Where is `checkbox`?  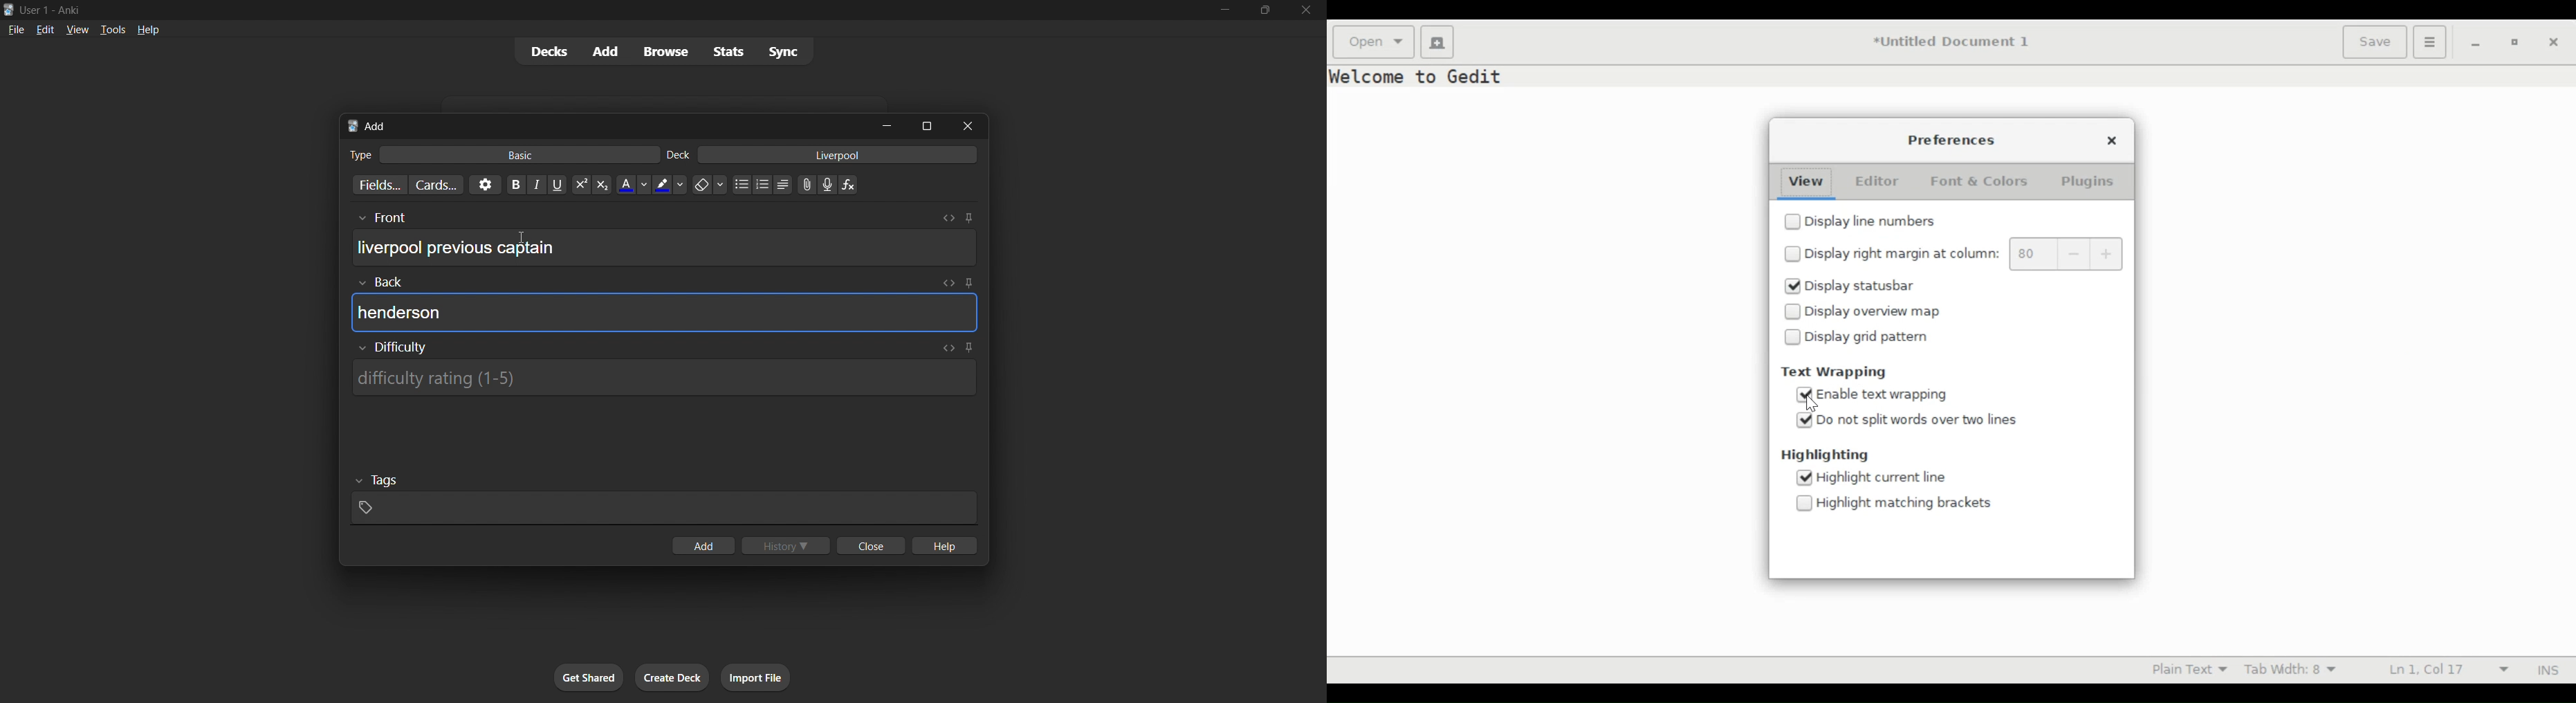
checkbox is located at coordinates (1793, 312).